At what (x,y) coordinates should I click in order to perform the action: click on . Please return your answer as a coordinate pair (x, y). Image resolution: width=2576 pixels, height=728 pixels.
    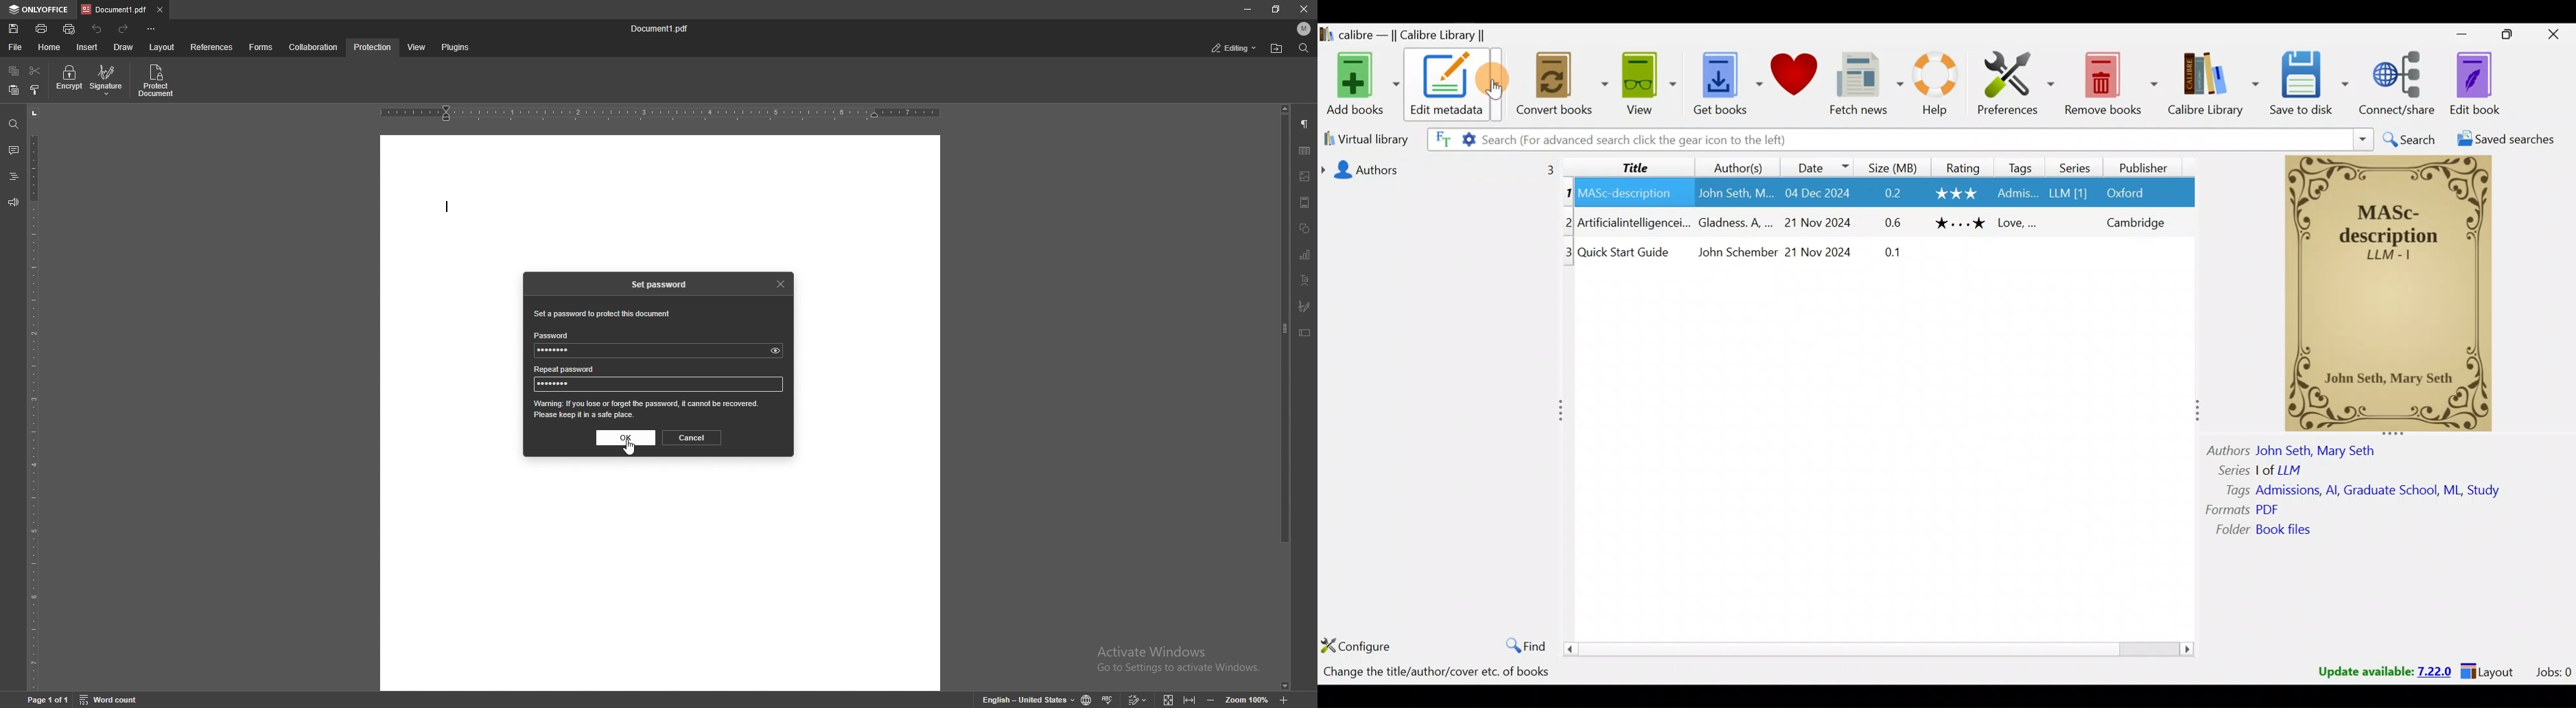
    Looking at the image, I should click on (1959, 224).